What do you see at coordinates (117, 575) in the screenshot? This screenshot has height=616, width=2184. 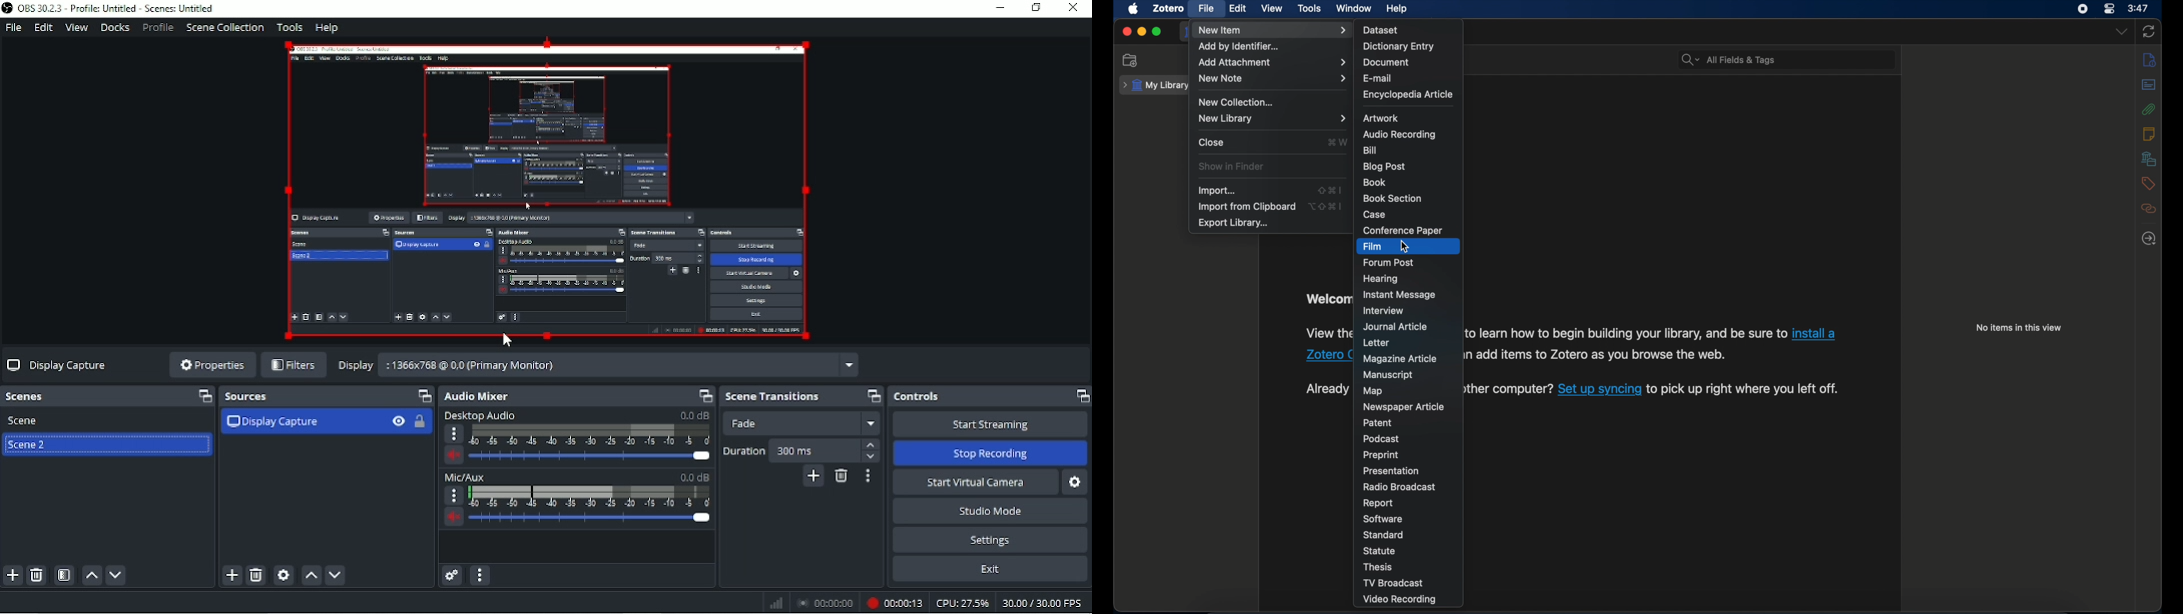 I see `Move scene down` at bounding box center [117, 575].